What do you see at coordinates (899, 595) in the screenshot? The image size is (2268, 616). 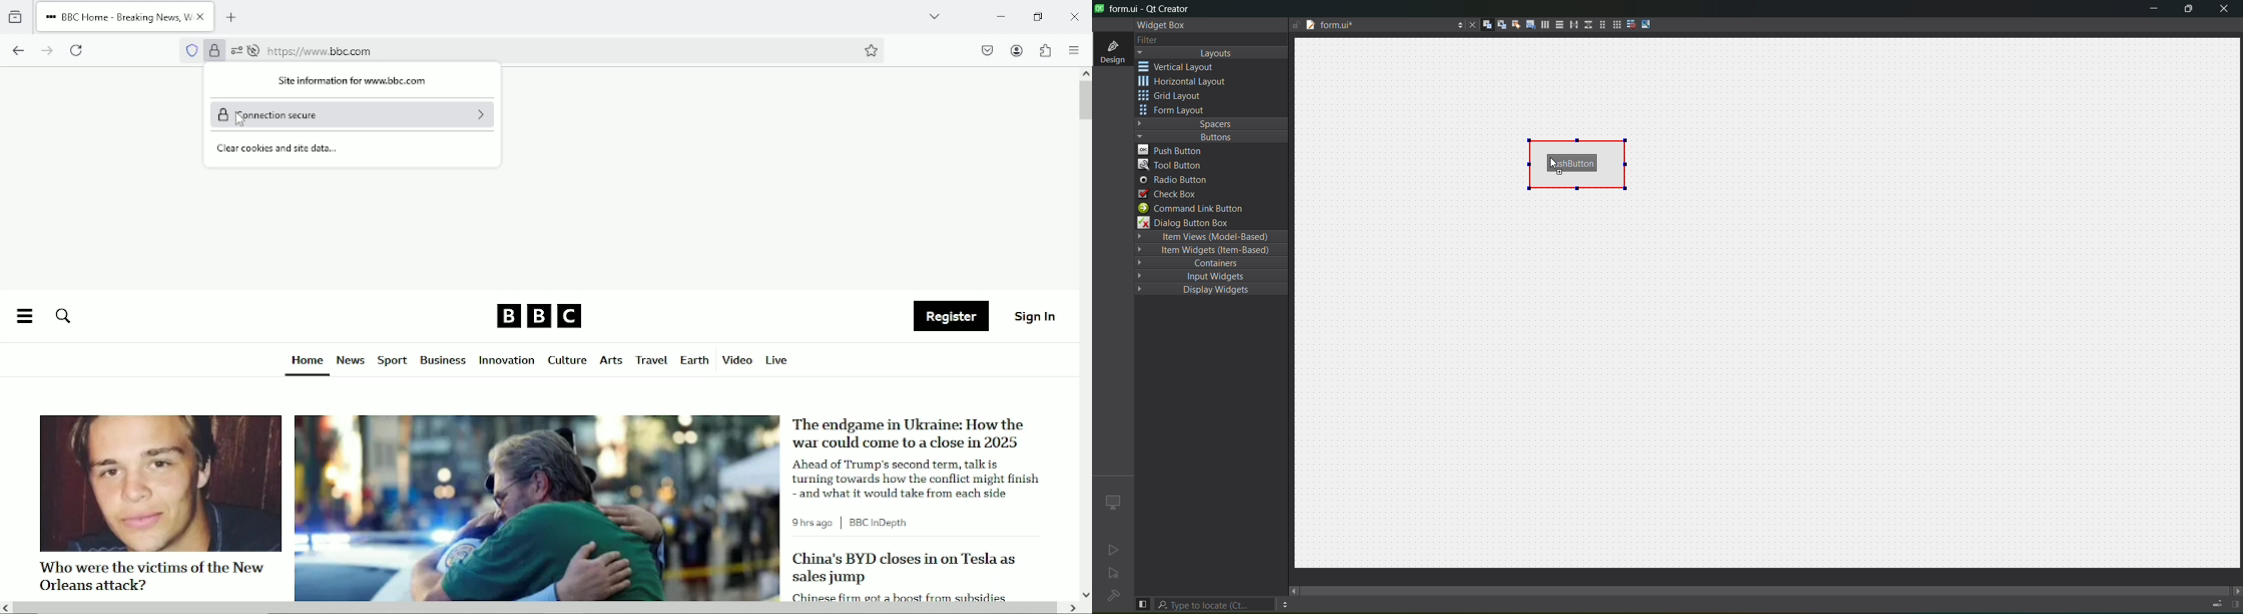 I see `Chinese firm got a boost from subsides` at bounding box center [899, 595].